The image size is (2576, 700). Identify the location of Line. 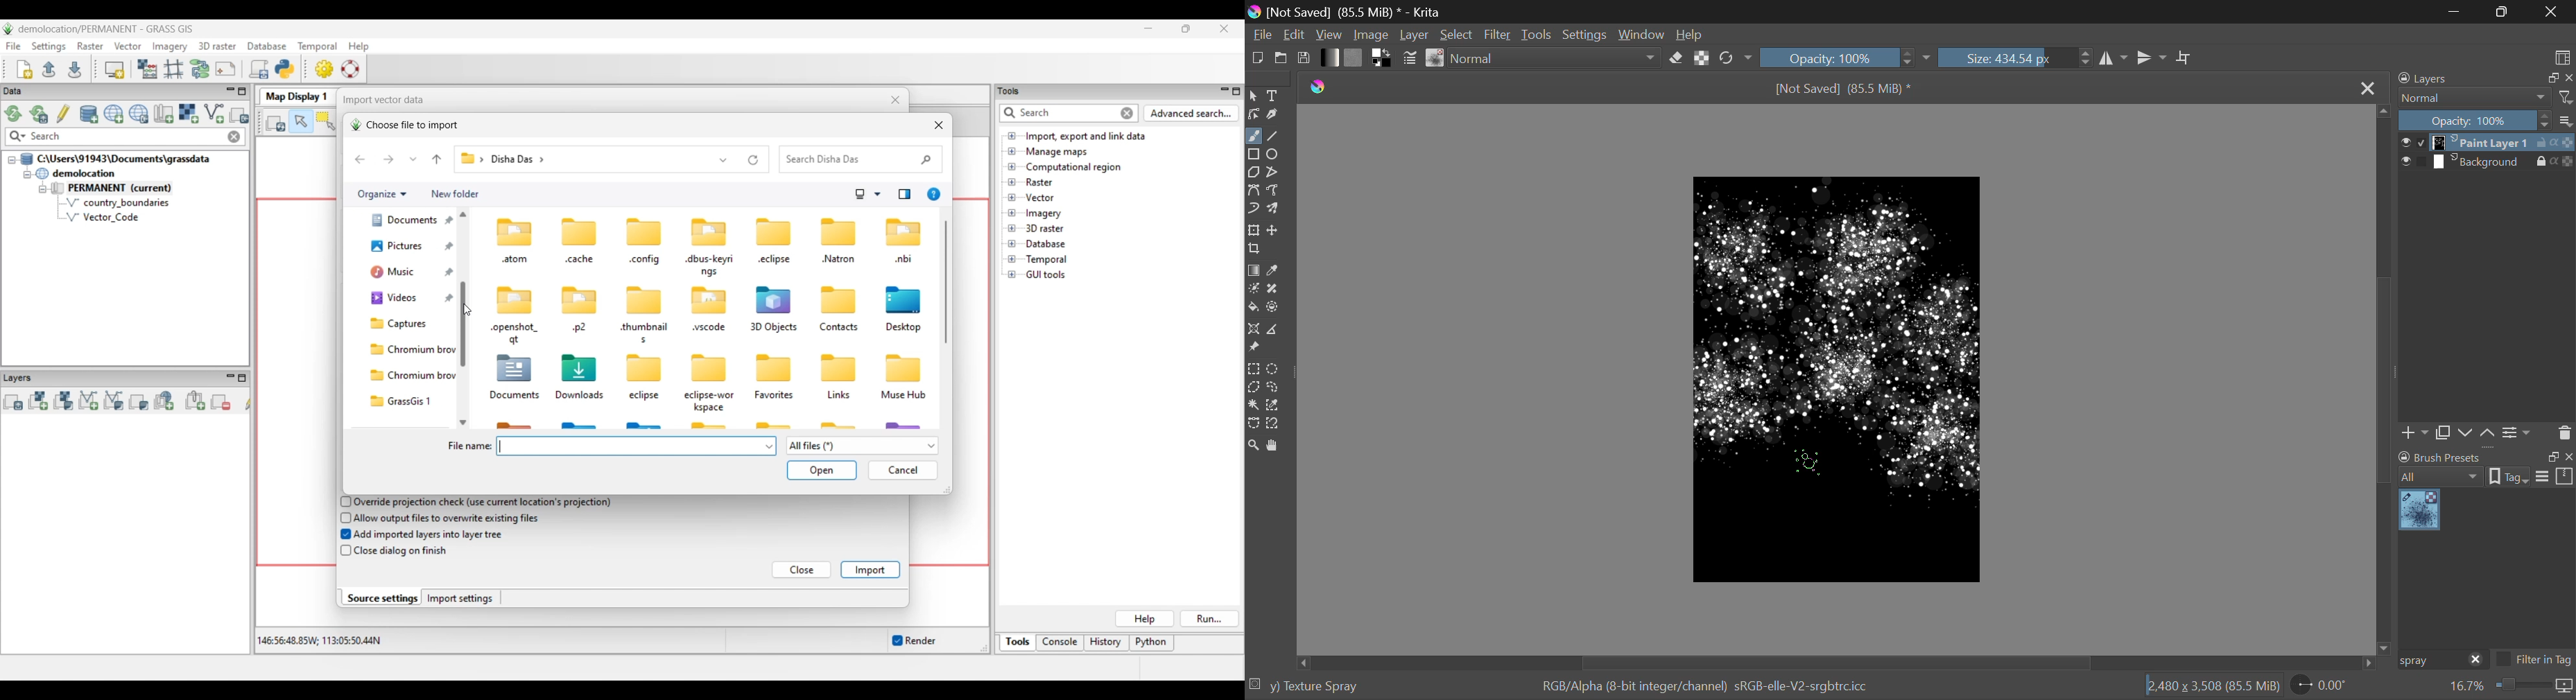
(1273, 137).